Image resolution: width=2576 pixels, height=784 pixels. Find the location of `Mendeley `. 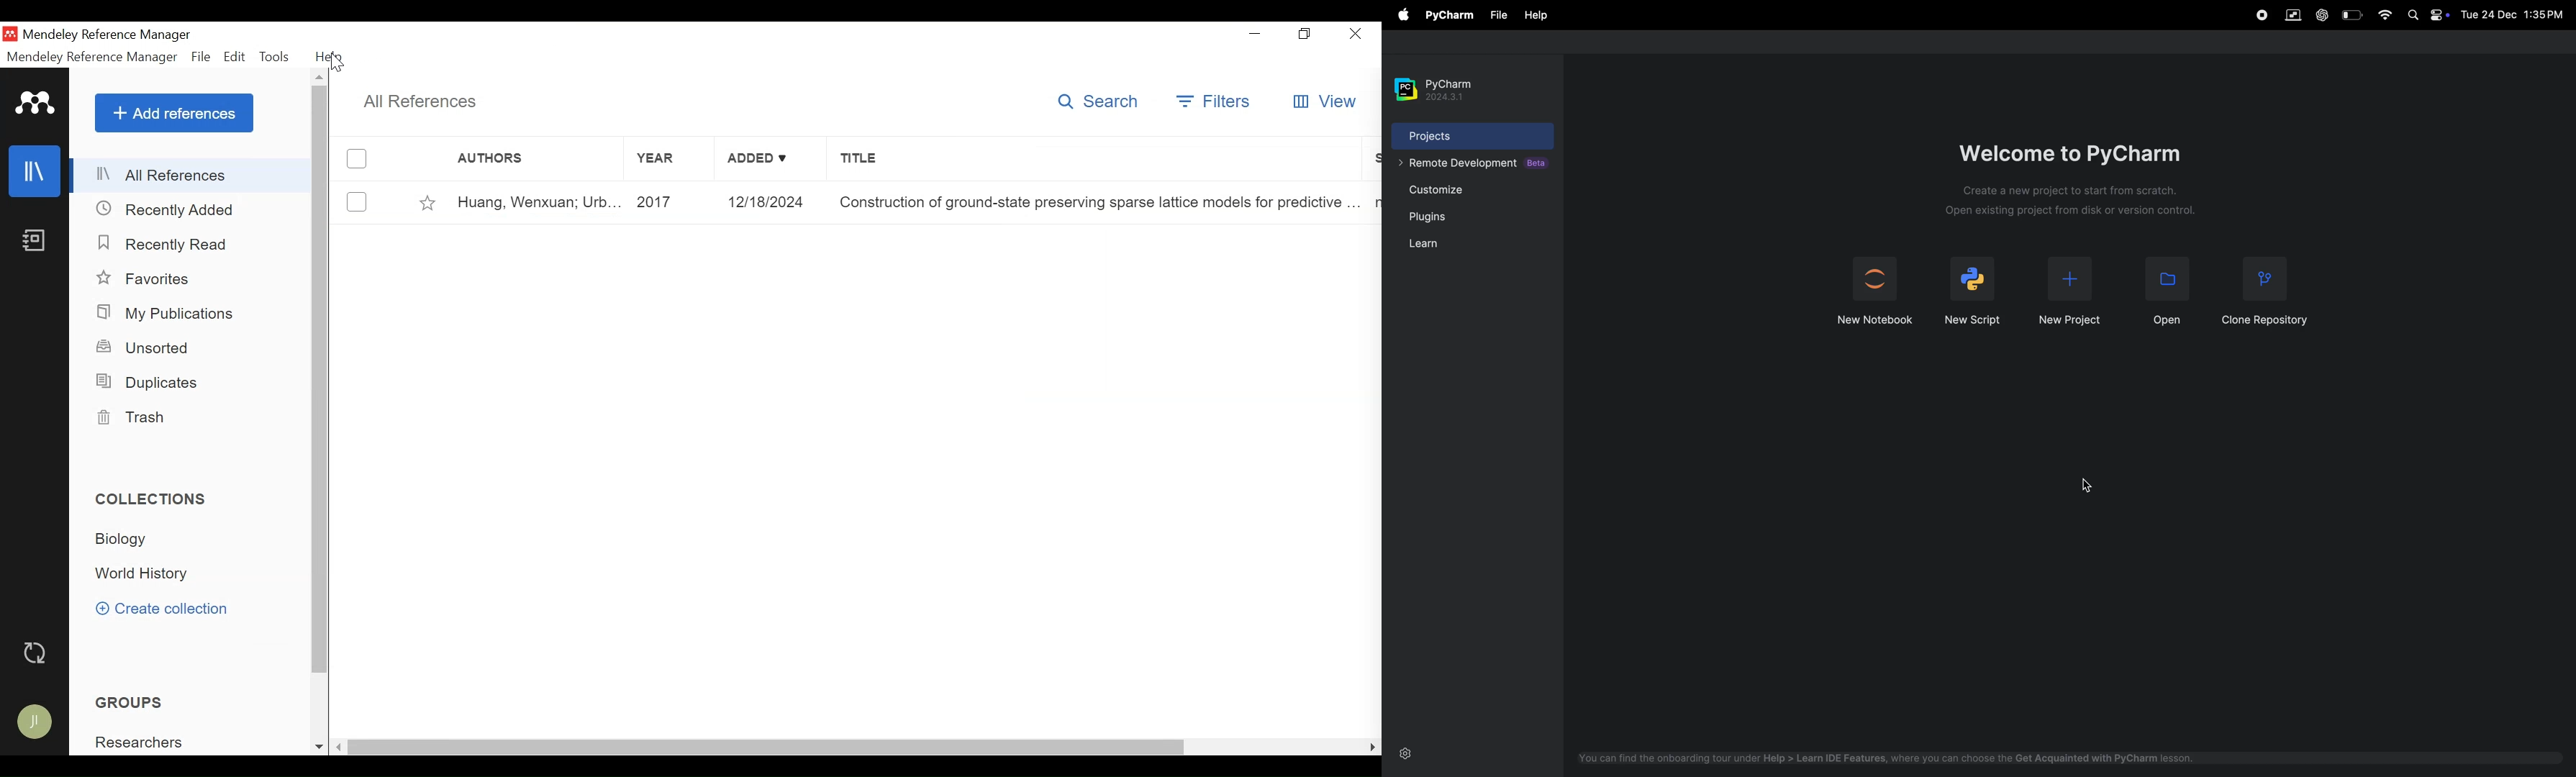

Mendeley  is located at coordinates (33, 104).